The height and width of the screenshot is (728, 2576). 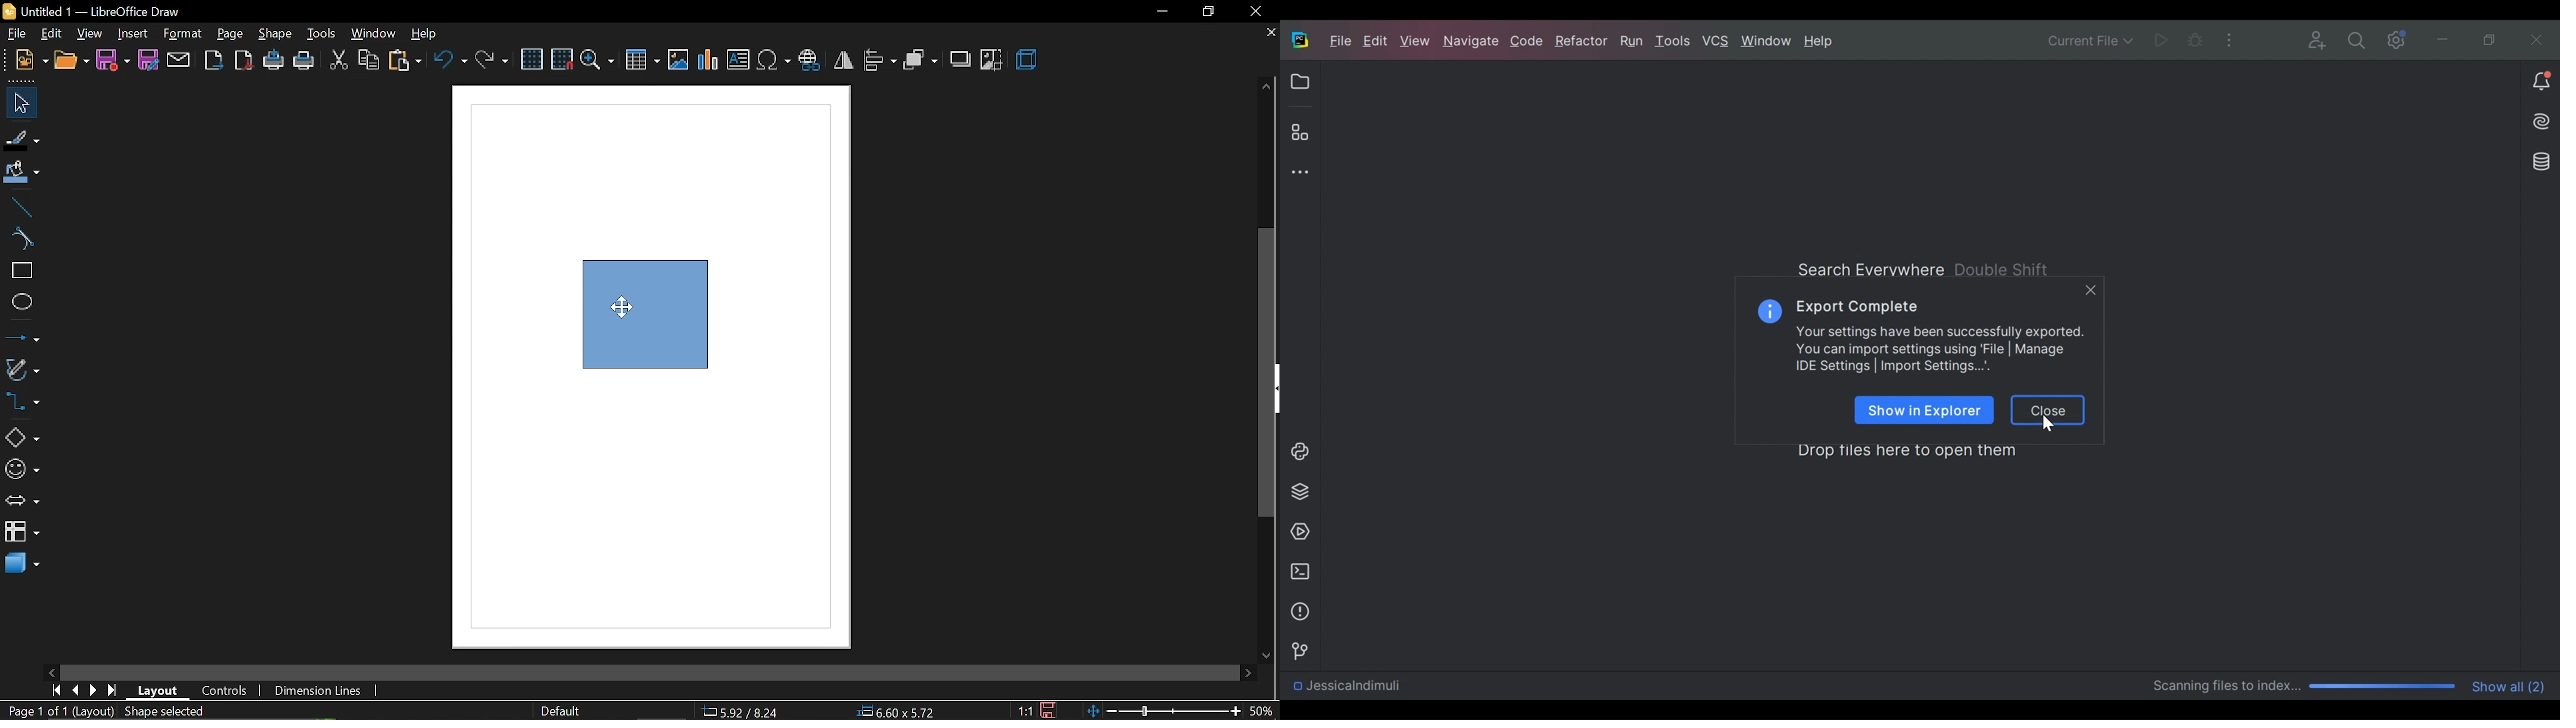 I want to click on save as, so click(x=150, y=61).